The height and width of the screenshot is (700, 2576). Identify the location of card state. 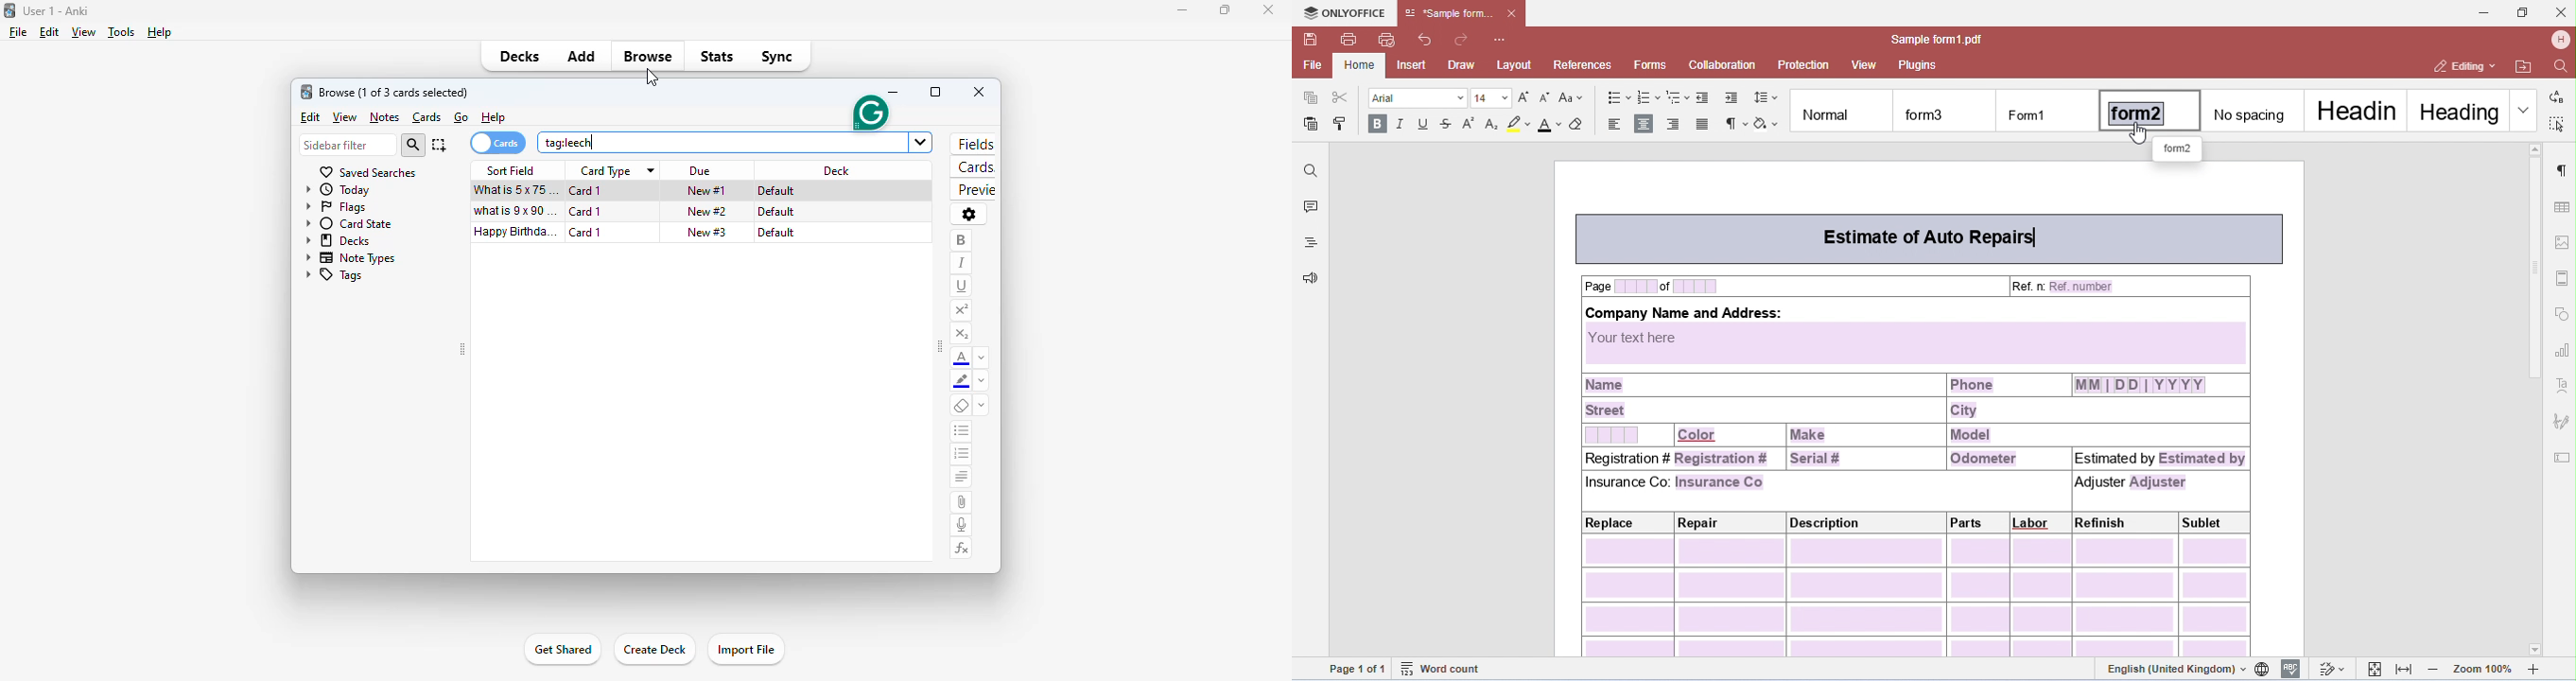
(347, 223).